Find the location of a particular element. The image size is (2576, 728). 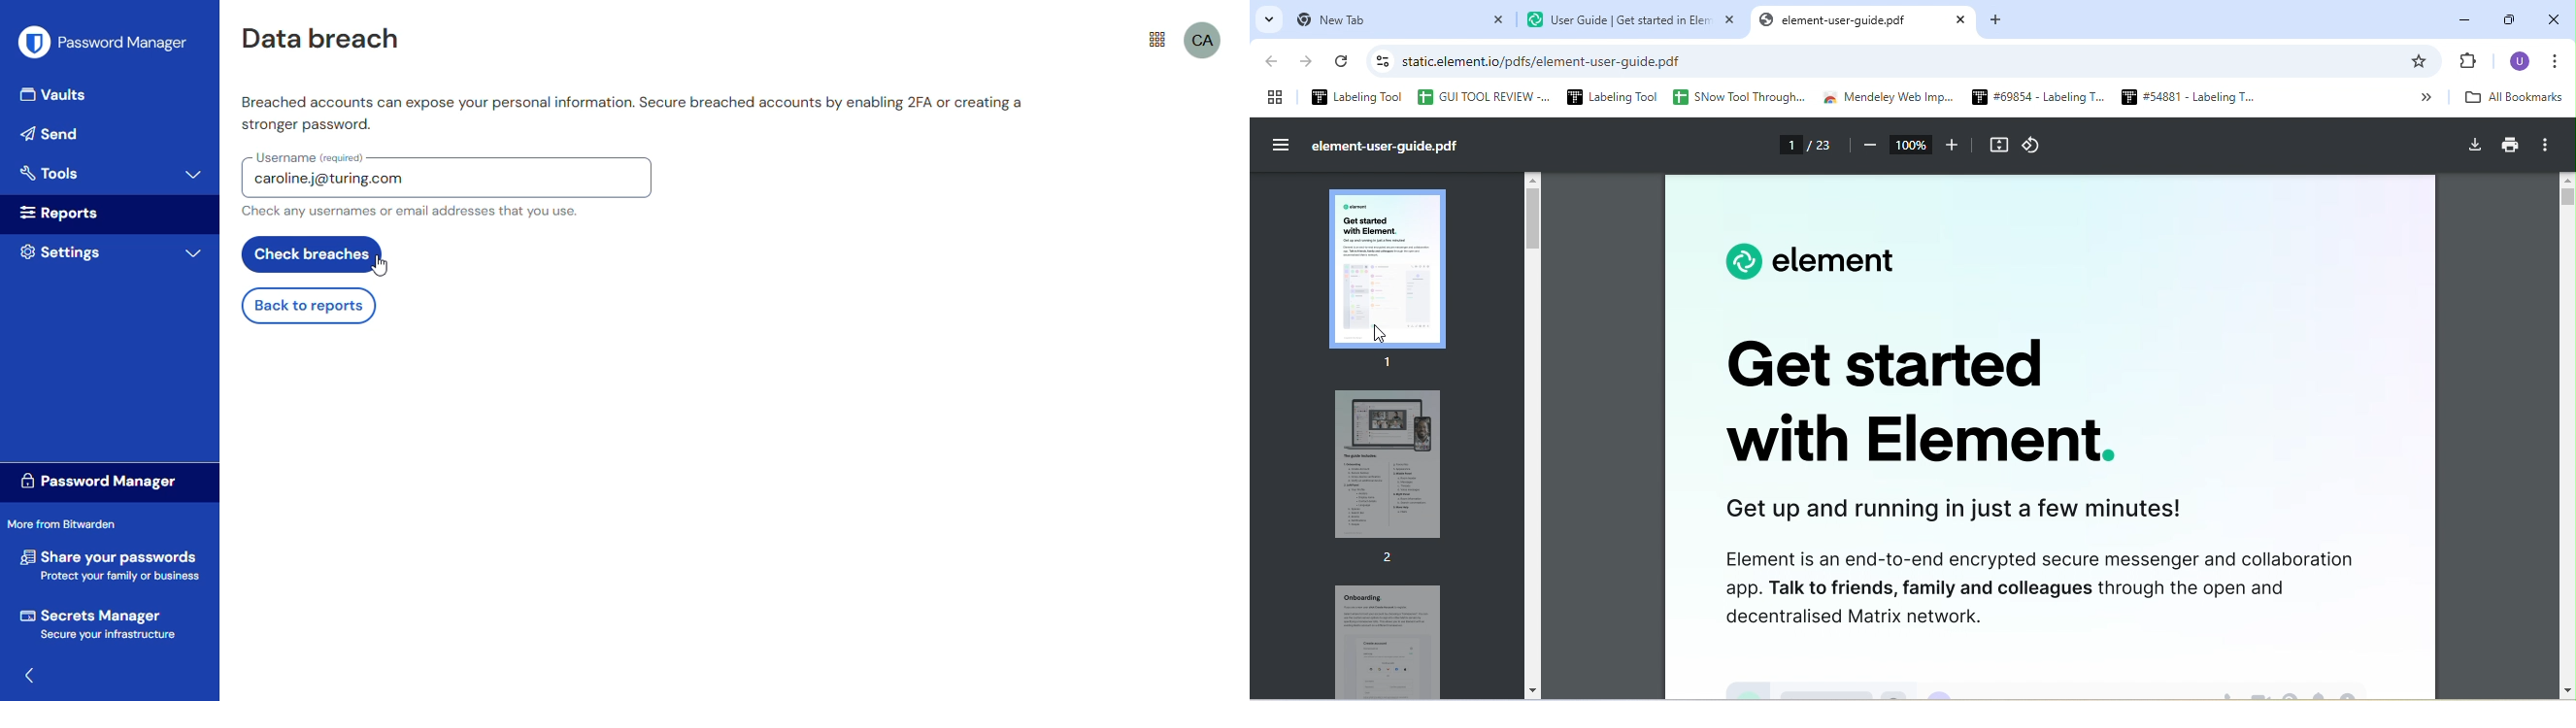

bookmark is located at coordinates (2423, 61).